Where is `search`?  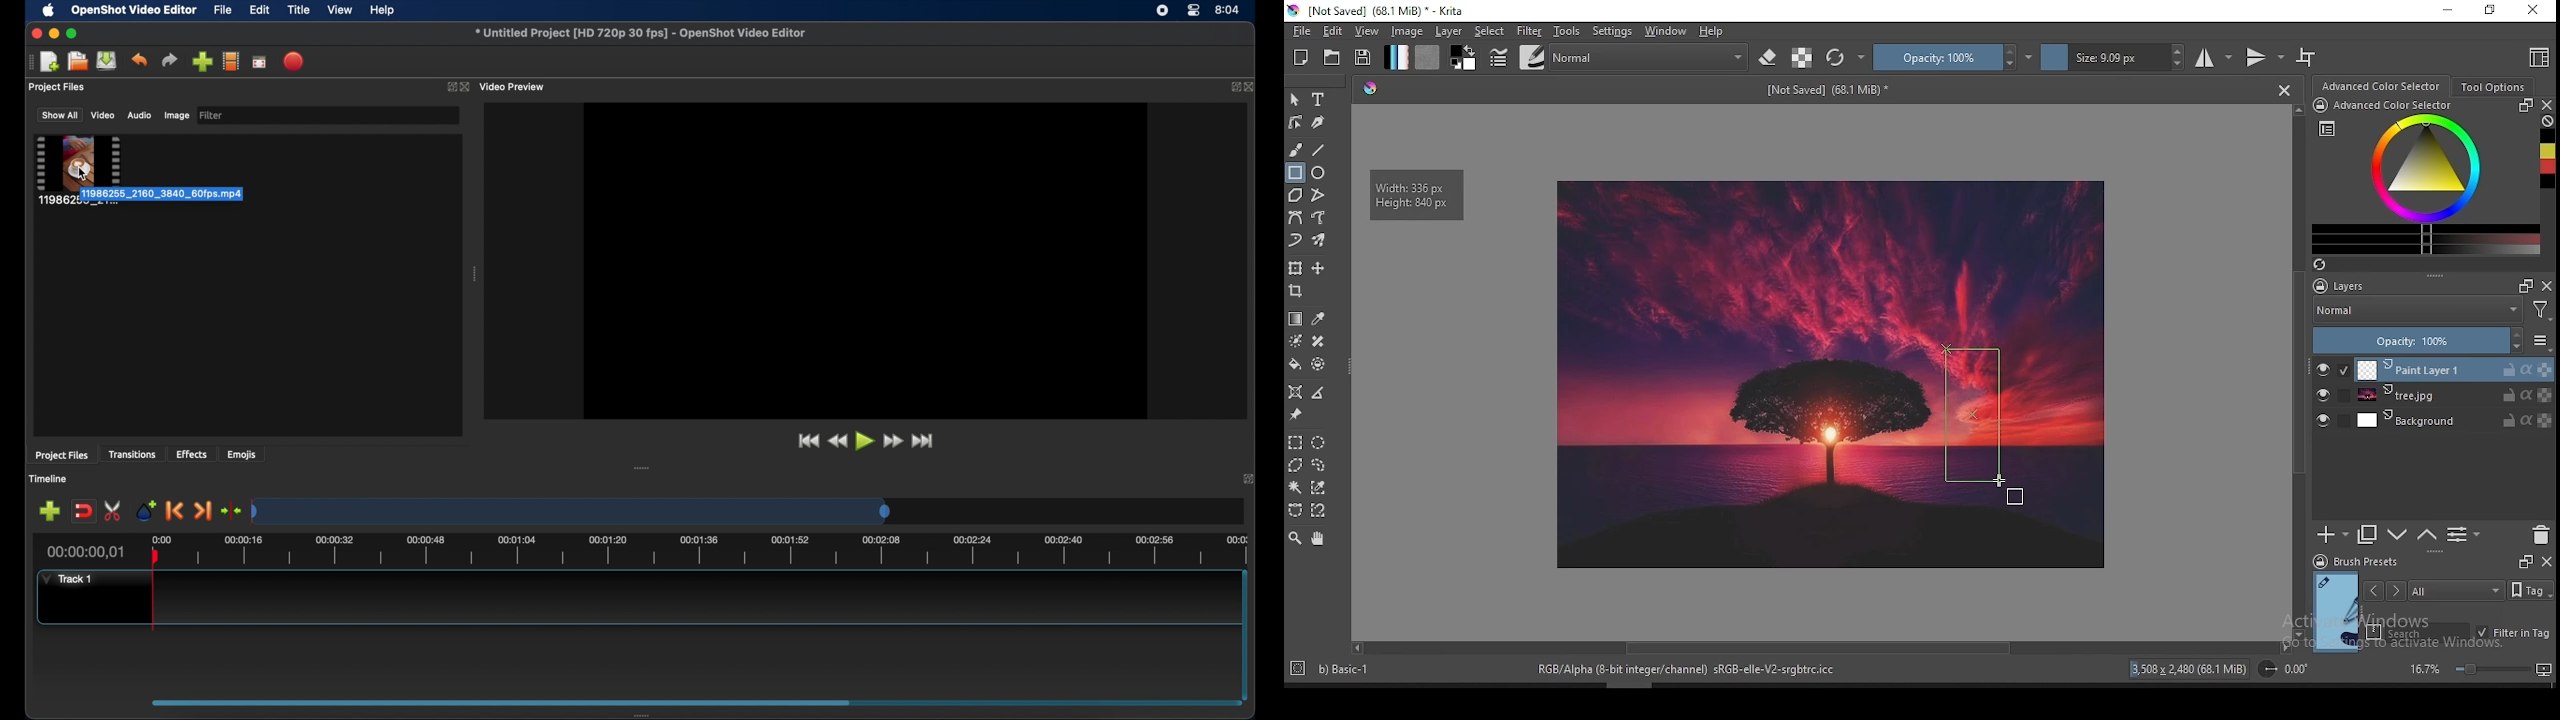
search is located at coordinates (2418, 631).